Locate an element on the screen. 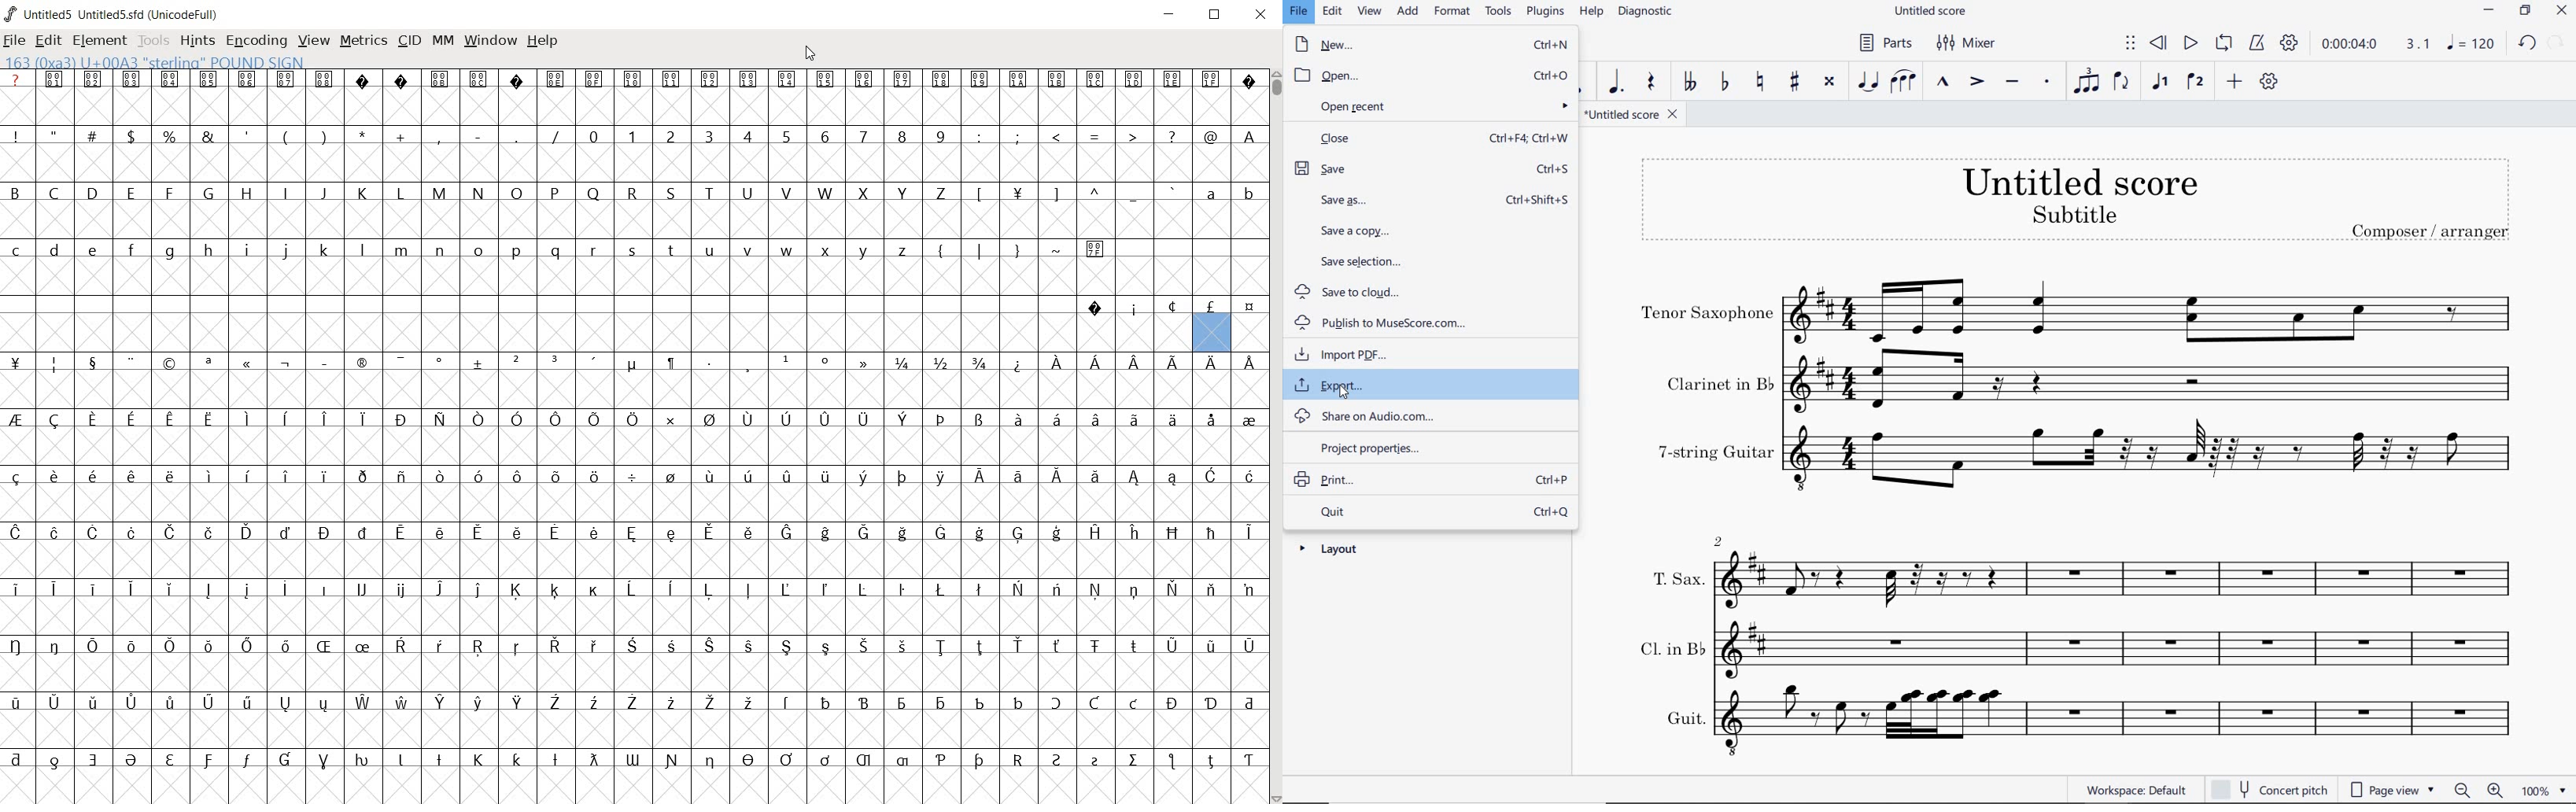 Image resolution: width=2576 pixels, height=812 pixels. Symbol is located at coordinates (1210, 308).